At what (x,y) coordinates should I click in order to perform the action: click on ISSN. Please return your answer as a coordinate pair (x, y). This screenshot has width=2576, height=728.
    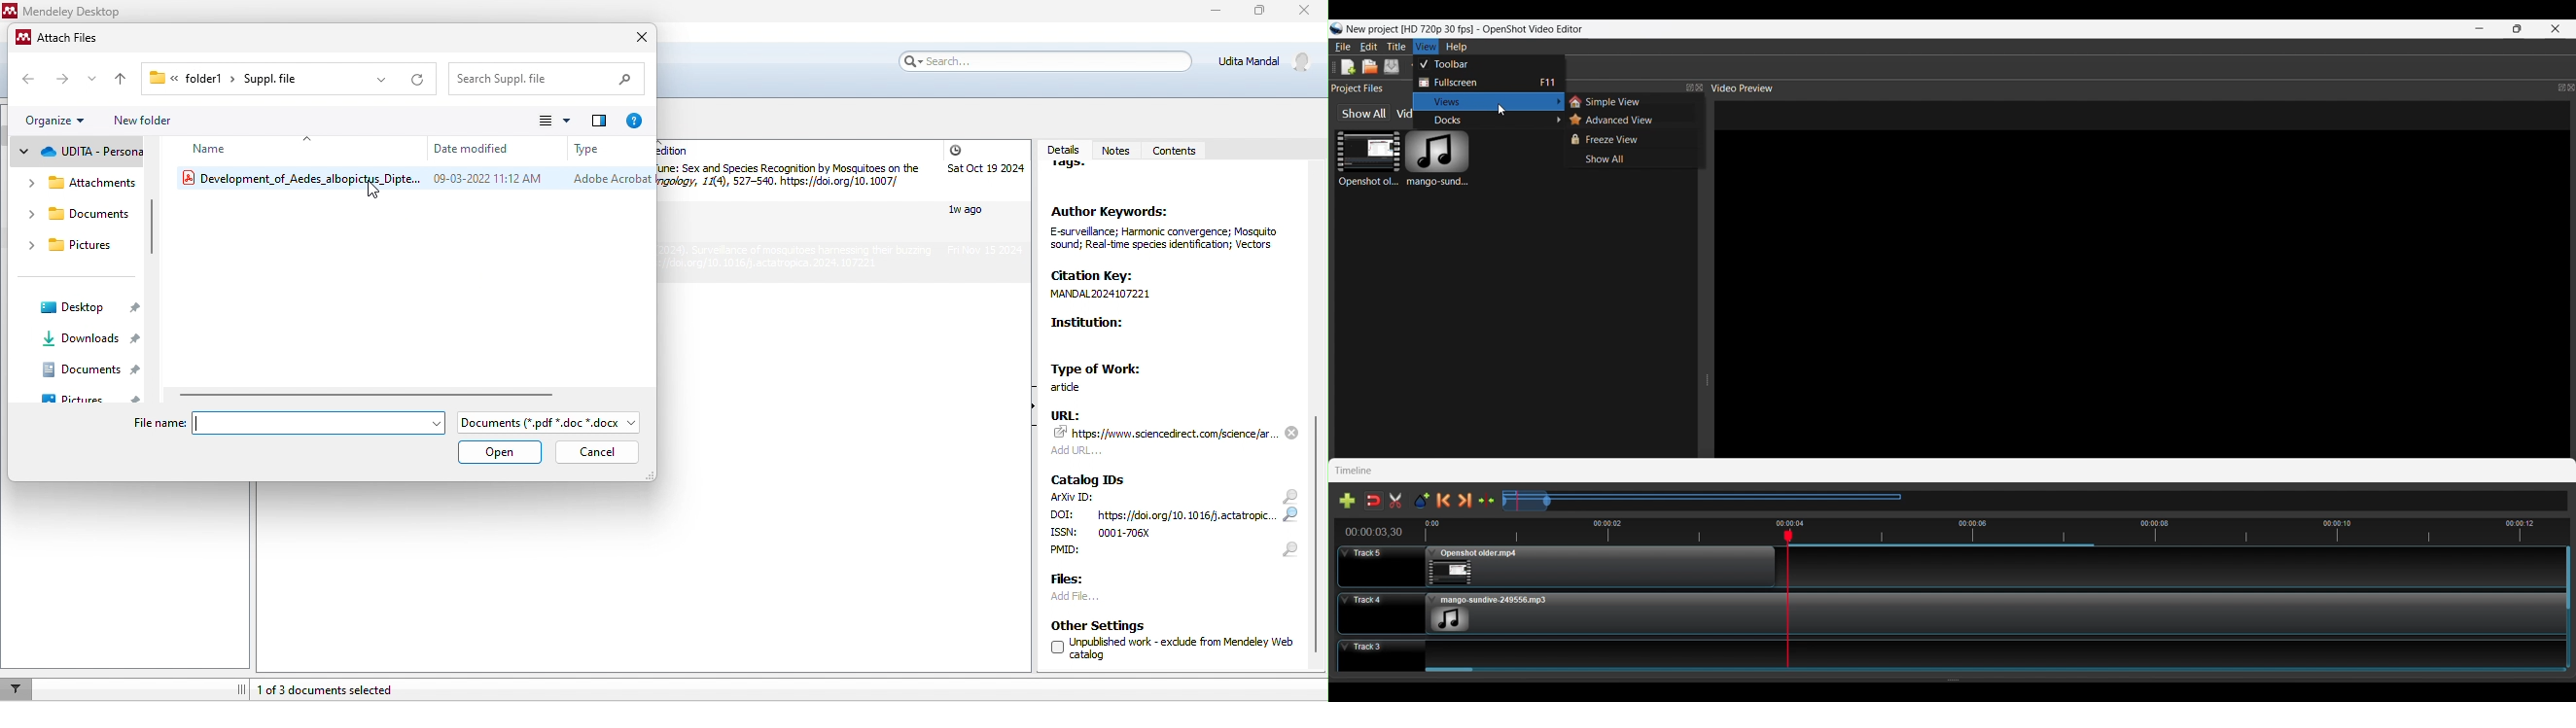
    Looking at the image, I should click on (1129, 533).